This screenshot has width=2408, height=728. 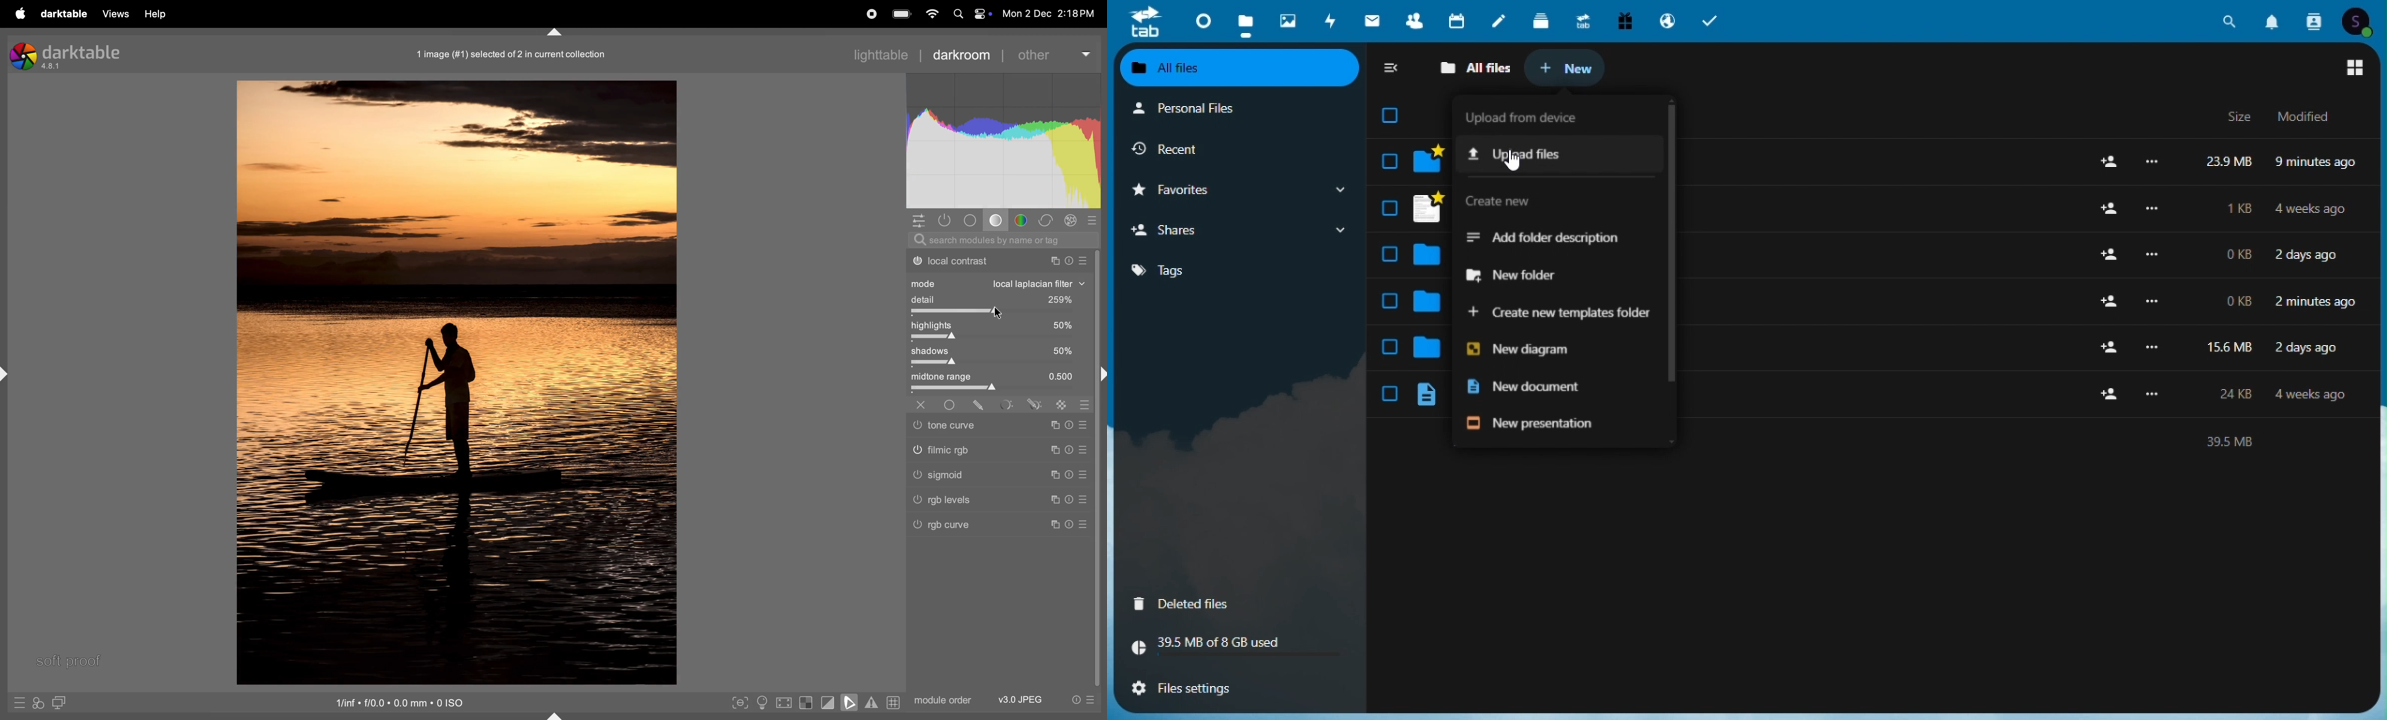 I want to click on scroll bar, so click(x=1672, y=242).